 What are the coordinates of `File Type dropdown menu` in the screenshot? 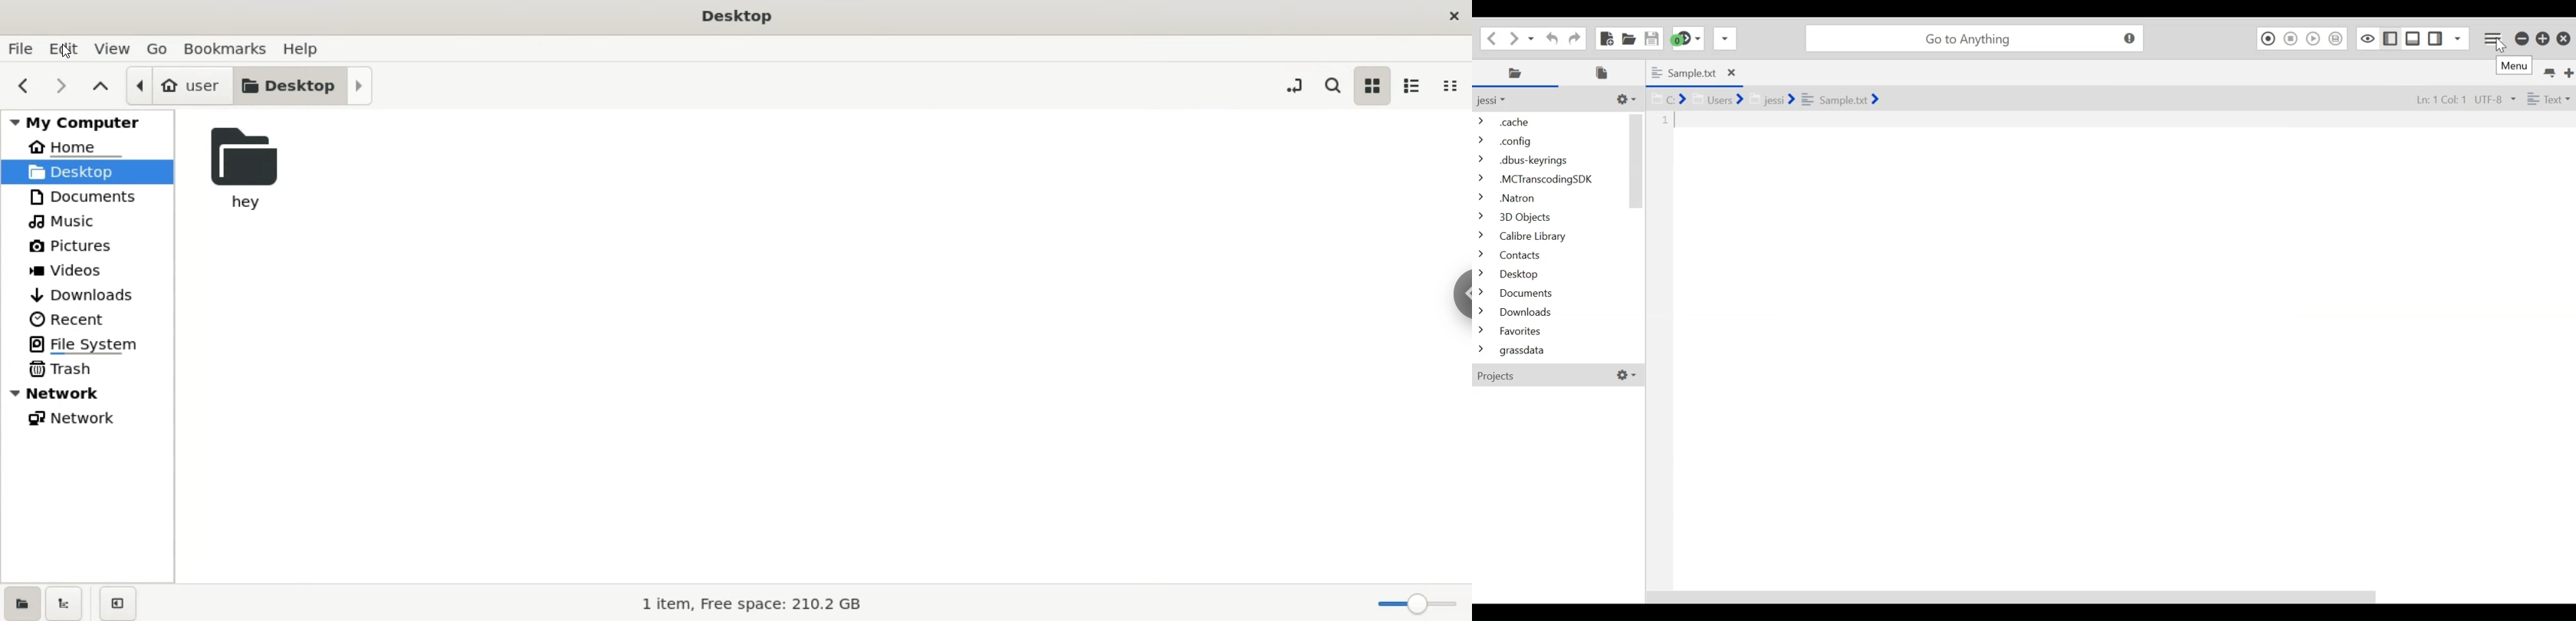 It's located at (2547, 98).